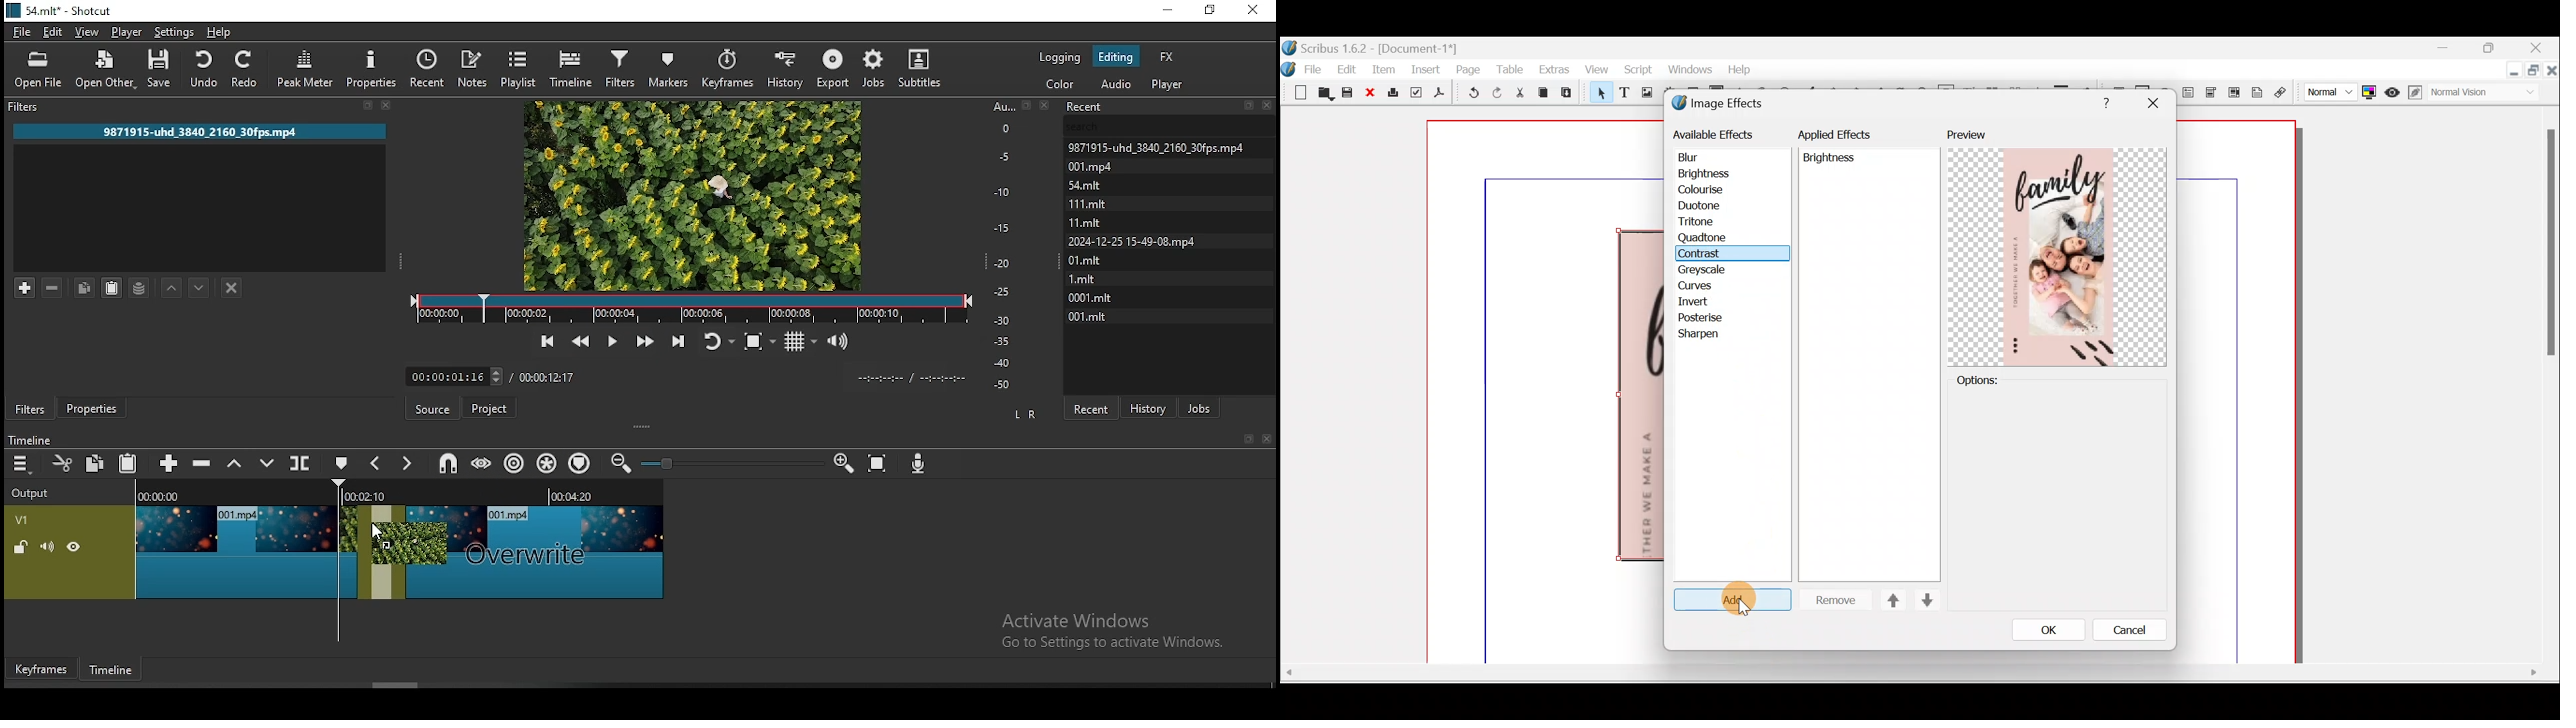 The image size is (2576, 728). Describe the element at coordinates (51, 31) in the screenshot. I see `edit` at that location.